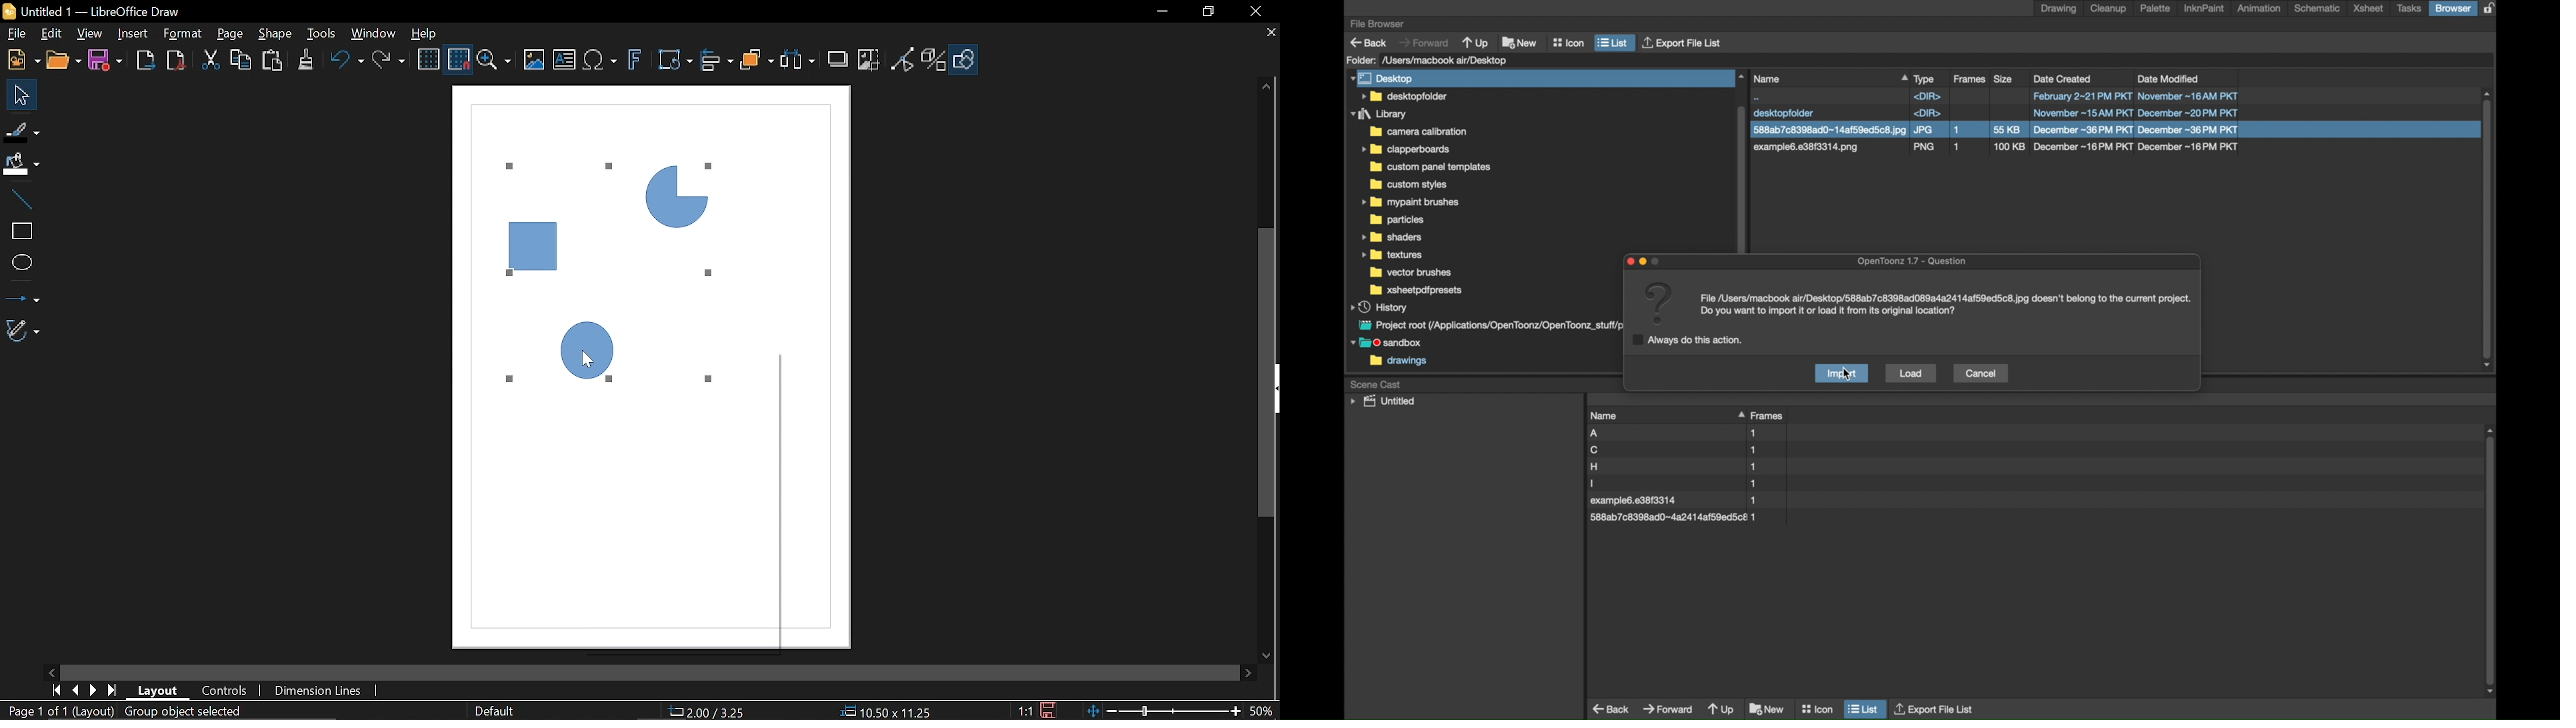  Describe the element at coordinates (1258, 12) in the screenshot. I see `Close window` at that location.